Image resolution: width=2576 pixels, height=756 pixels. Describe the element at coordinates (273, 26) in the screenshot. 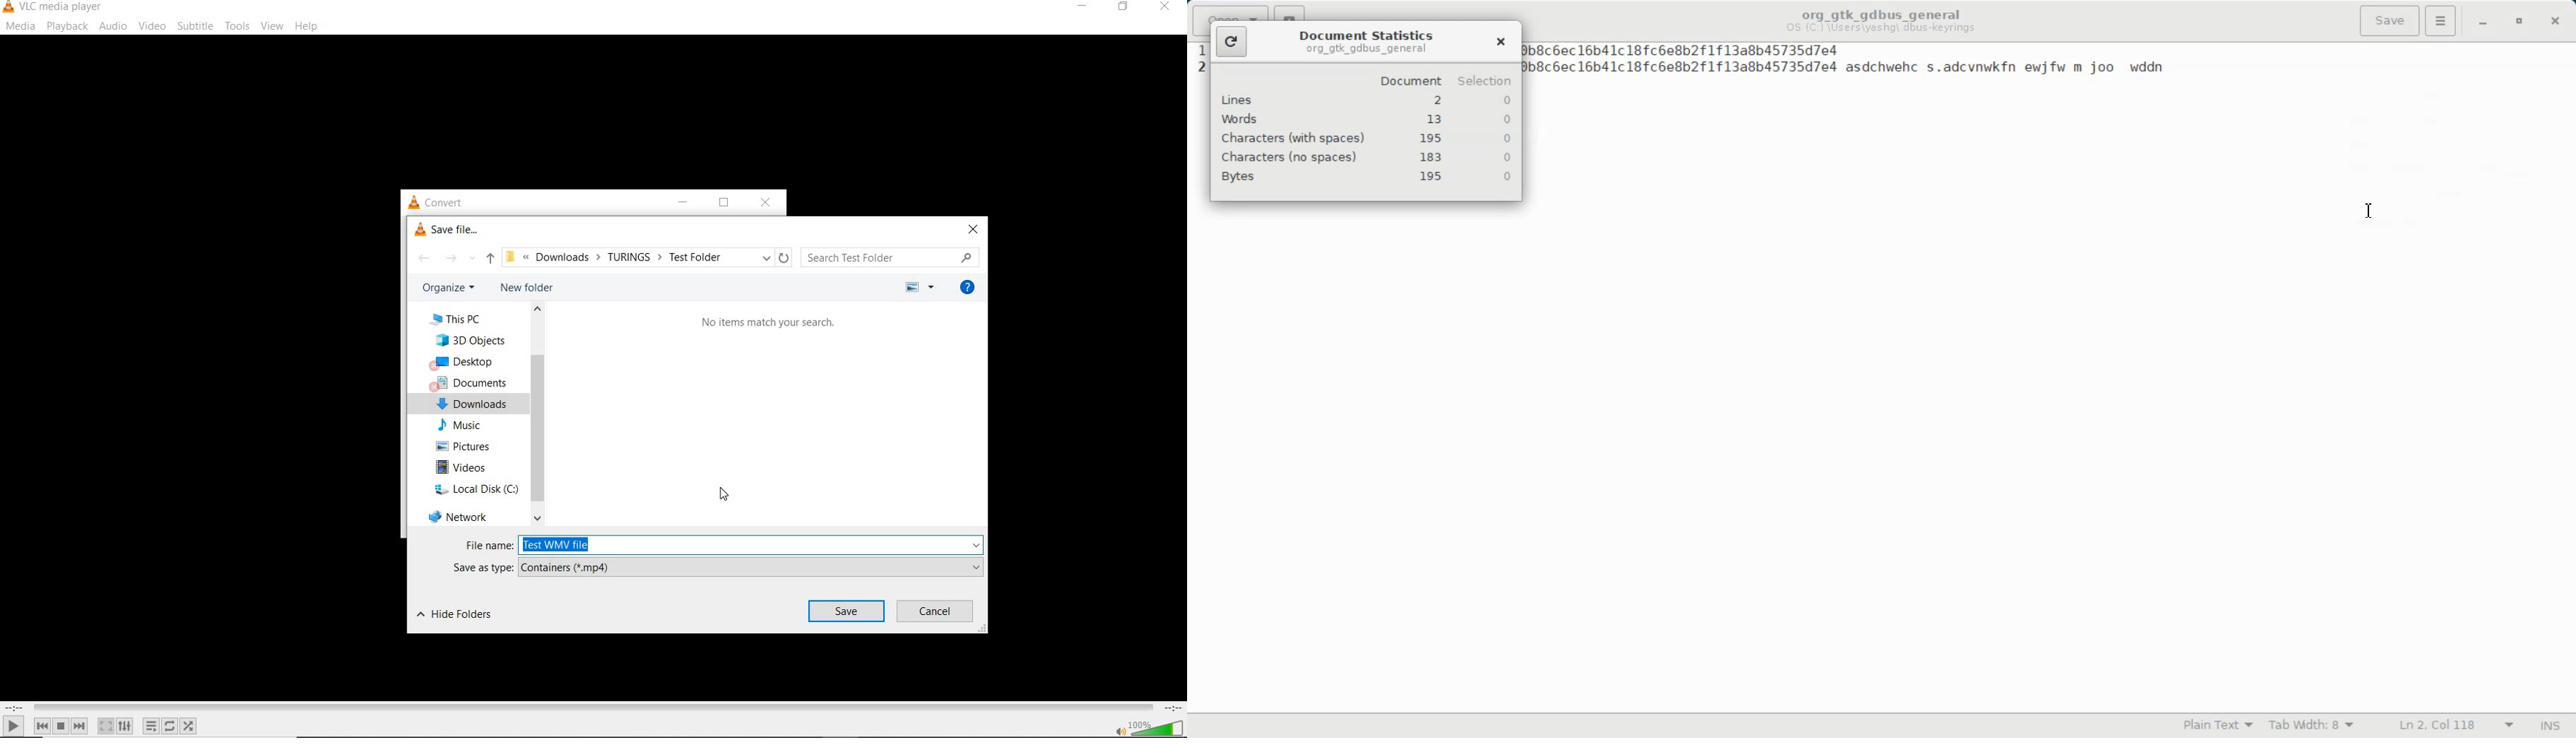

I see `view` at that location.